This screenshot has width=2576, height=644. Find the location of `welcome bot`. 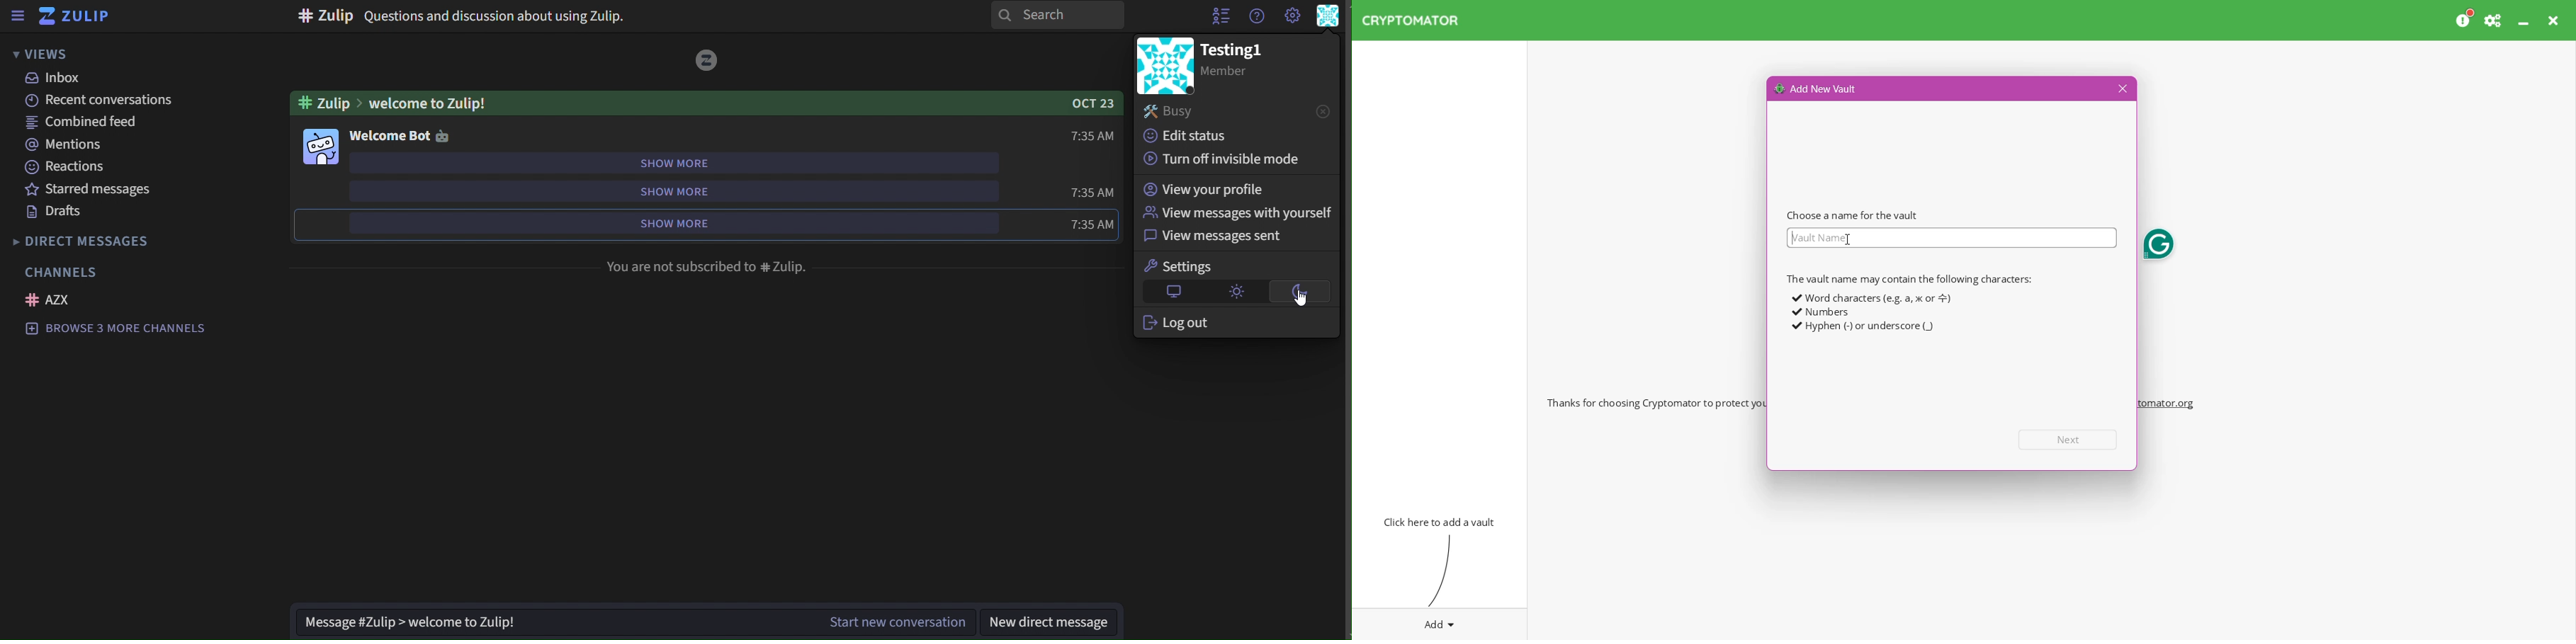

welcome bot is located at coordinates (409, 135).